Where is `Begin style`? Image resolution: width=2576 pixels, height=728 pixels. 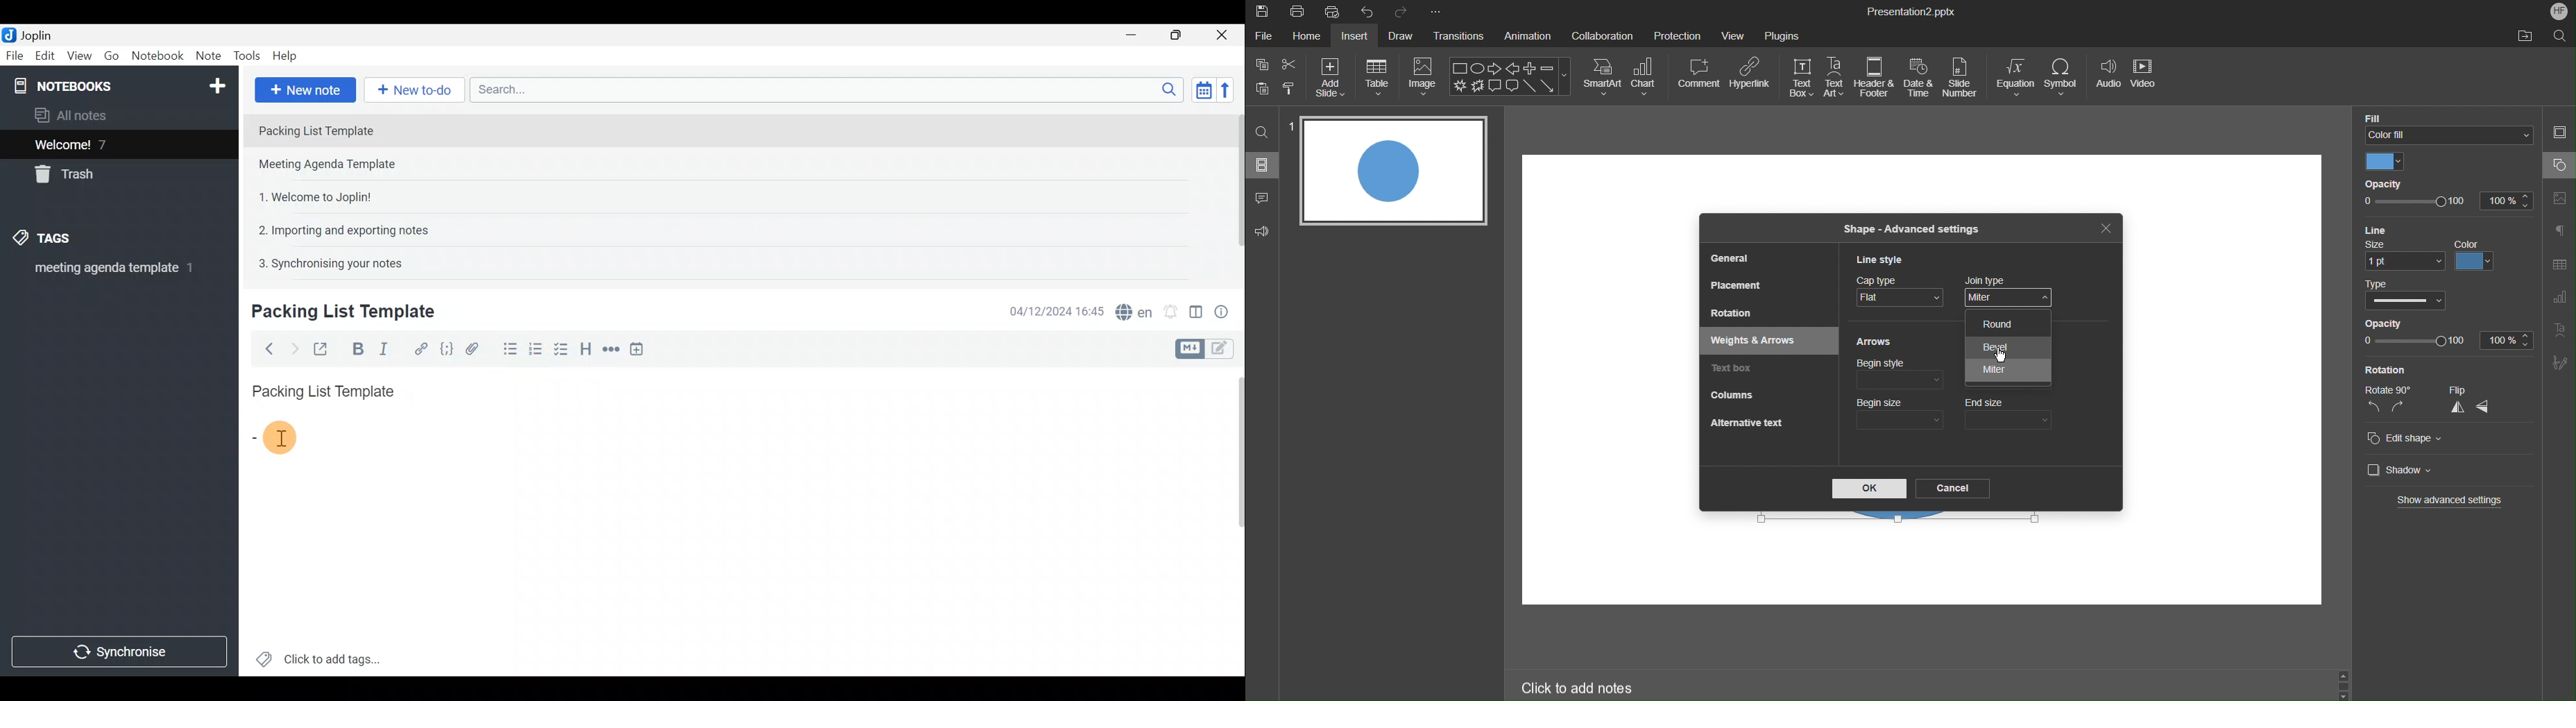
Begin style is located at coordinates (1898, 373).